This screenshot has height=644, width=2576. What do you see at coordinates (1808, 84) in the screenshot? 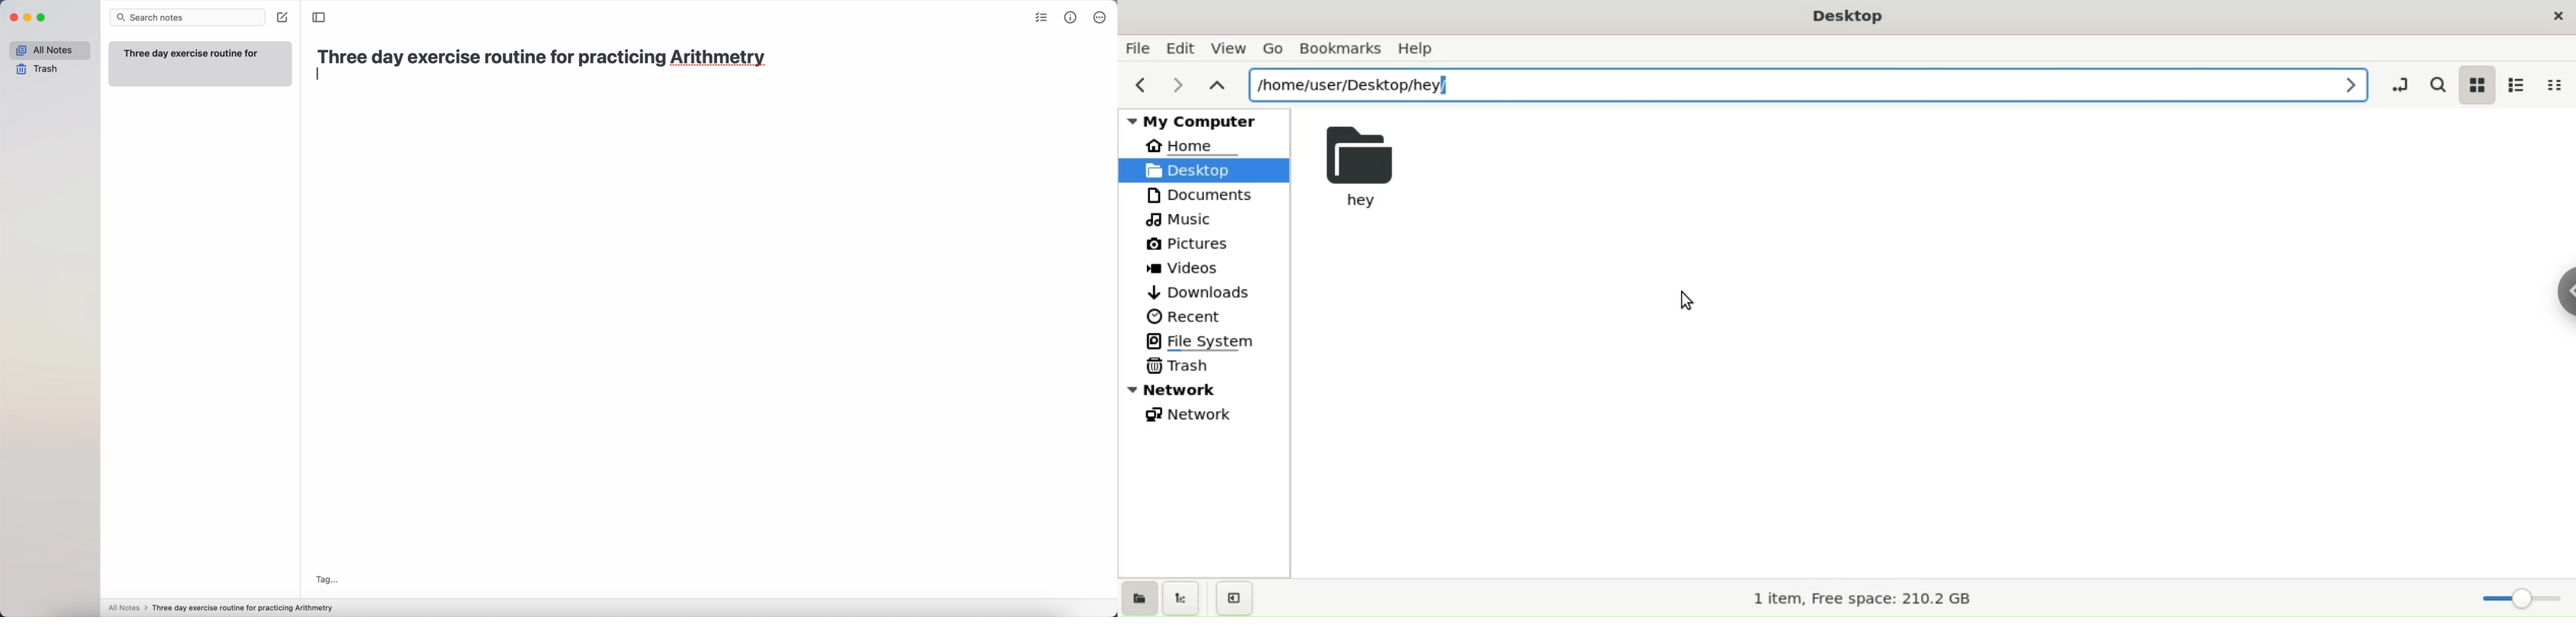
I see `path location input box` at bounding box center [1808, 84].